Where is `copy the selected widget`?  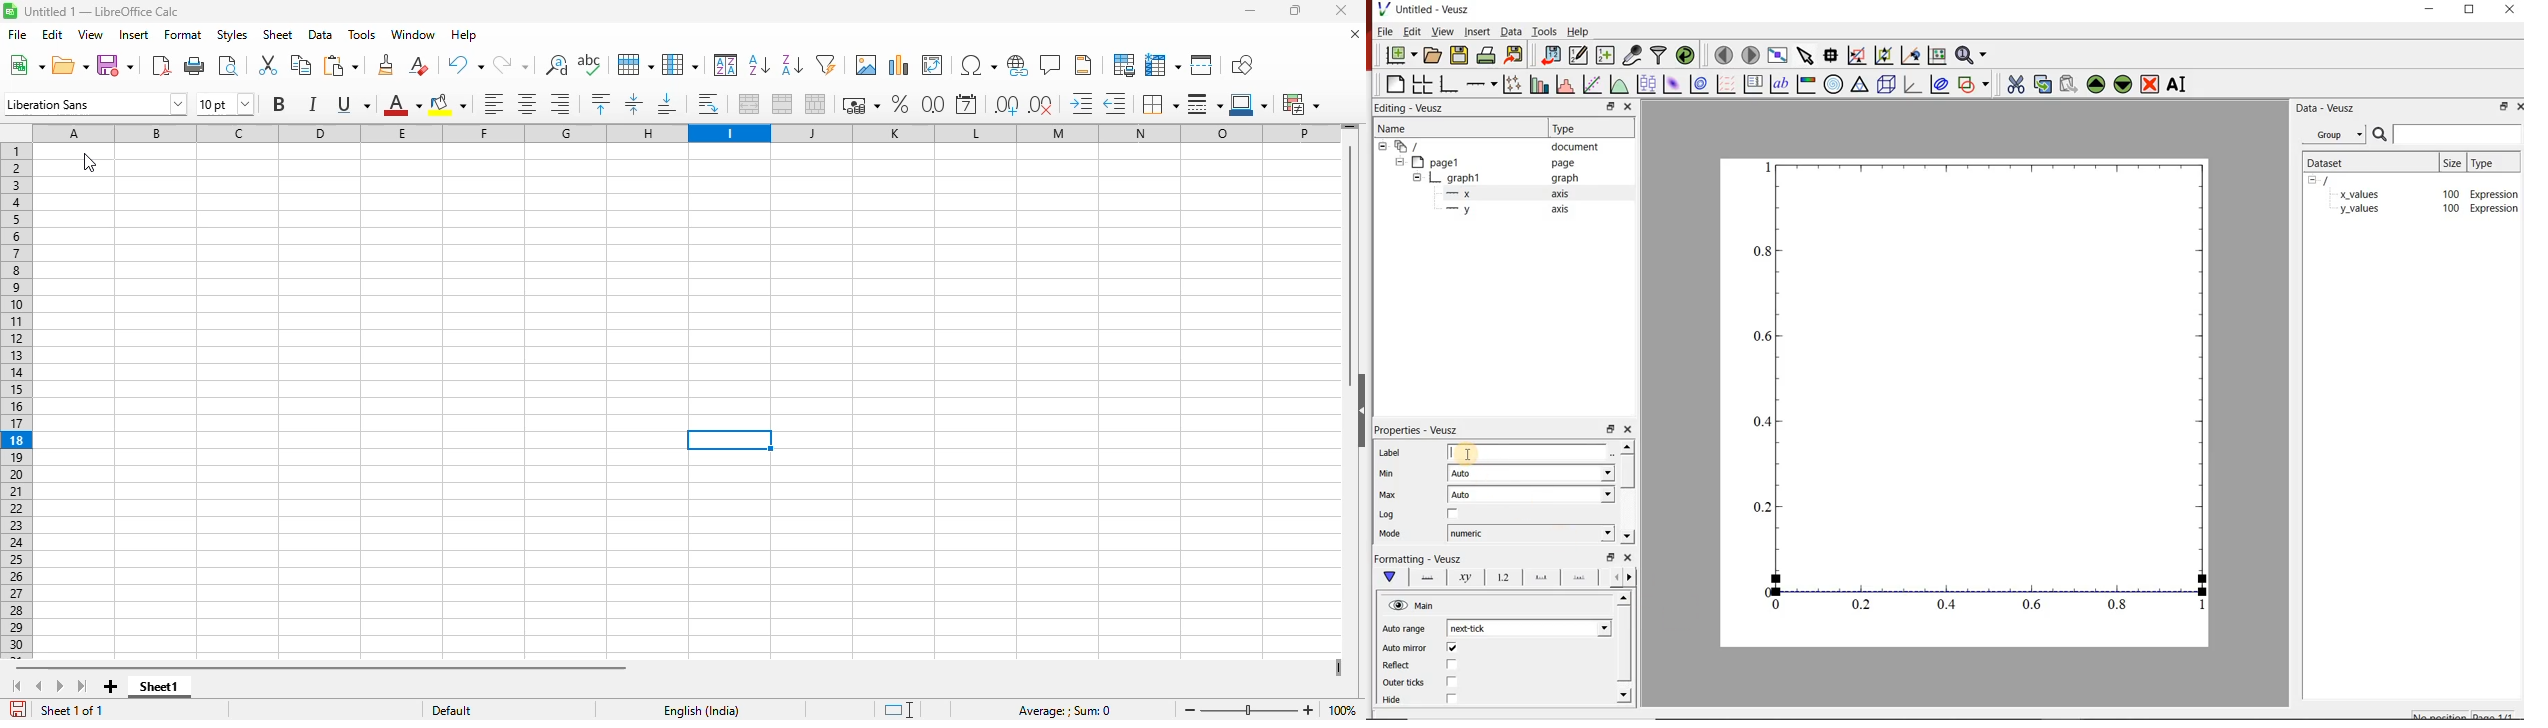 copy the selected widget is located at coordinates (2042, 85).